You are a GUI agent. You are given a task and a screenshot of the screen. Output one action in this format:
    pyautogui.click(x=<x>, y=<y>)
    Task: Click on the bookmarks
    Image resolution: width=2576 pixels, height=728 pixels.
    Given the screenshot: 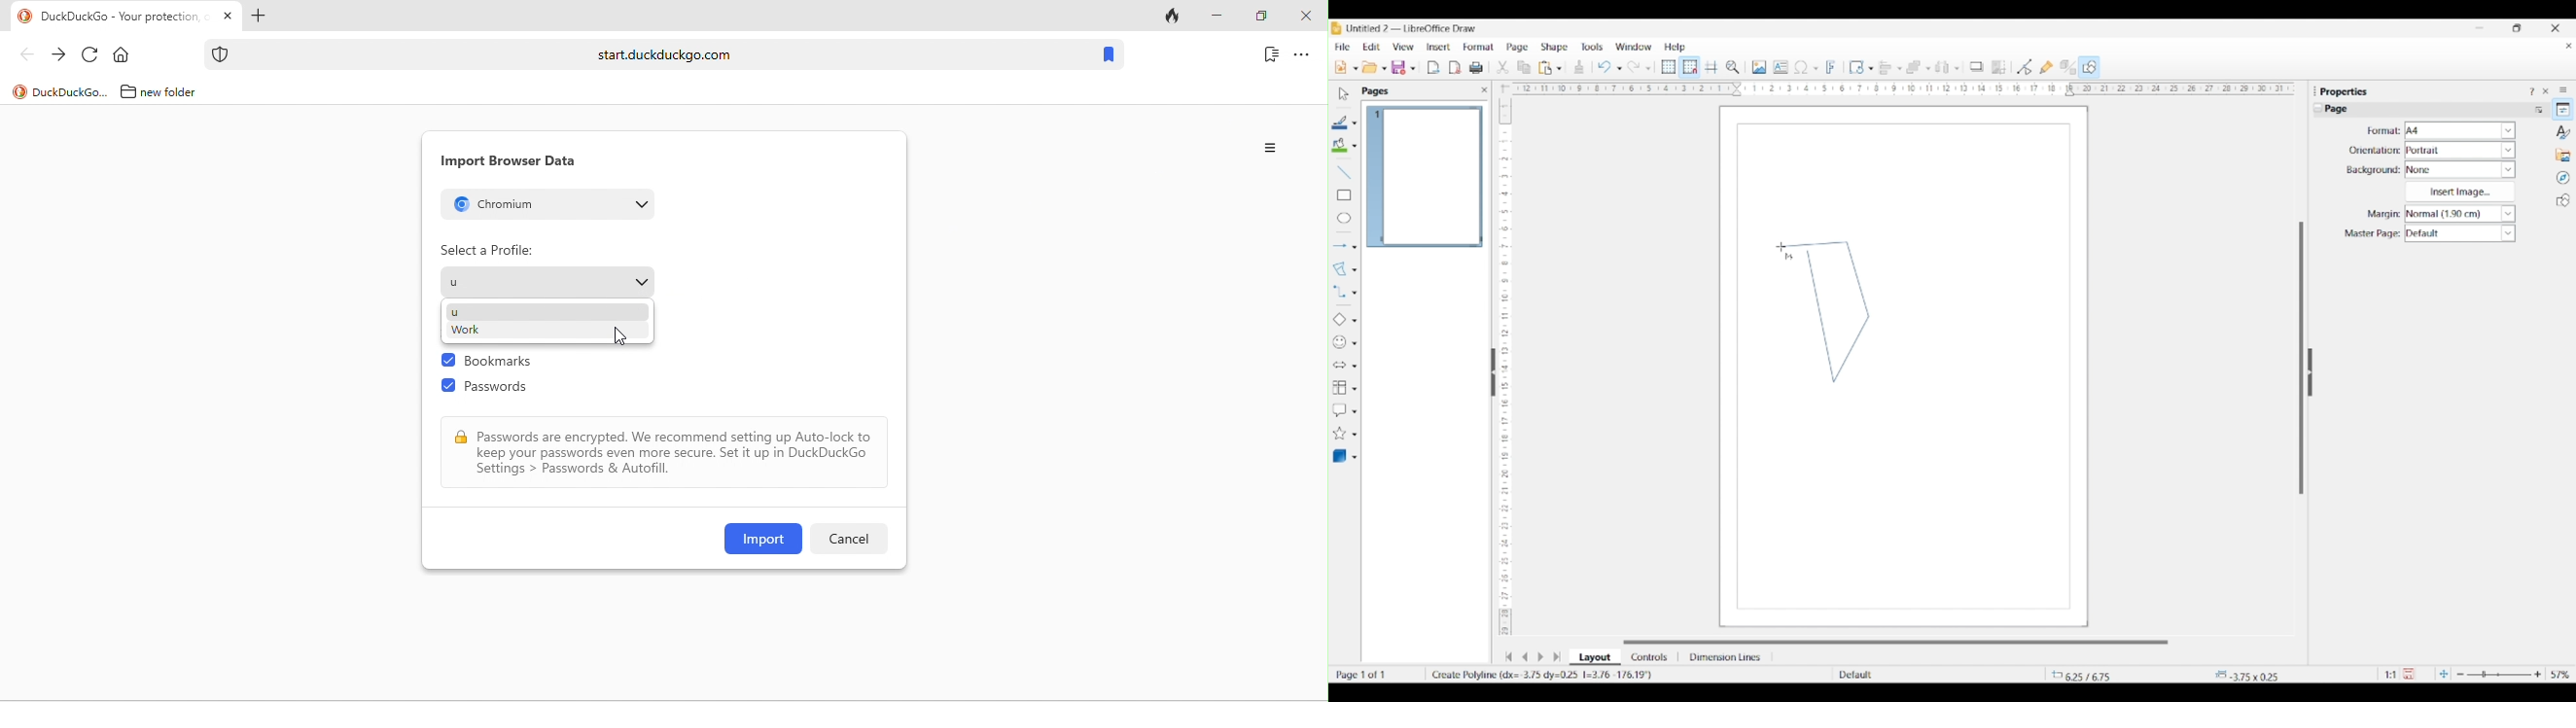 What is the action you would take?
    pyautogui.click(x=507, y=363)
    